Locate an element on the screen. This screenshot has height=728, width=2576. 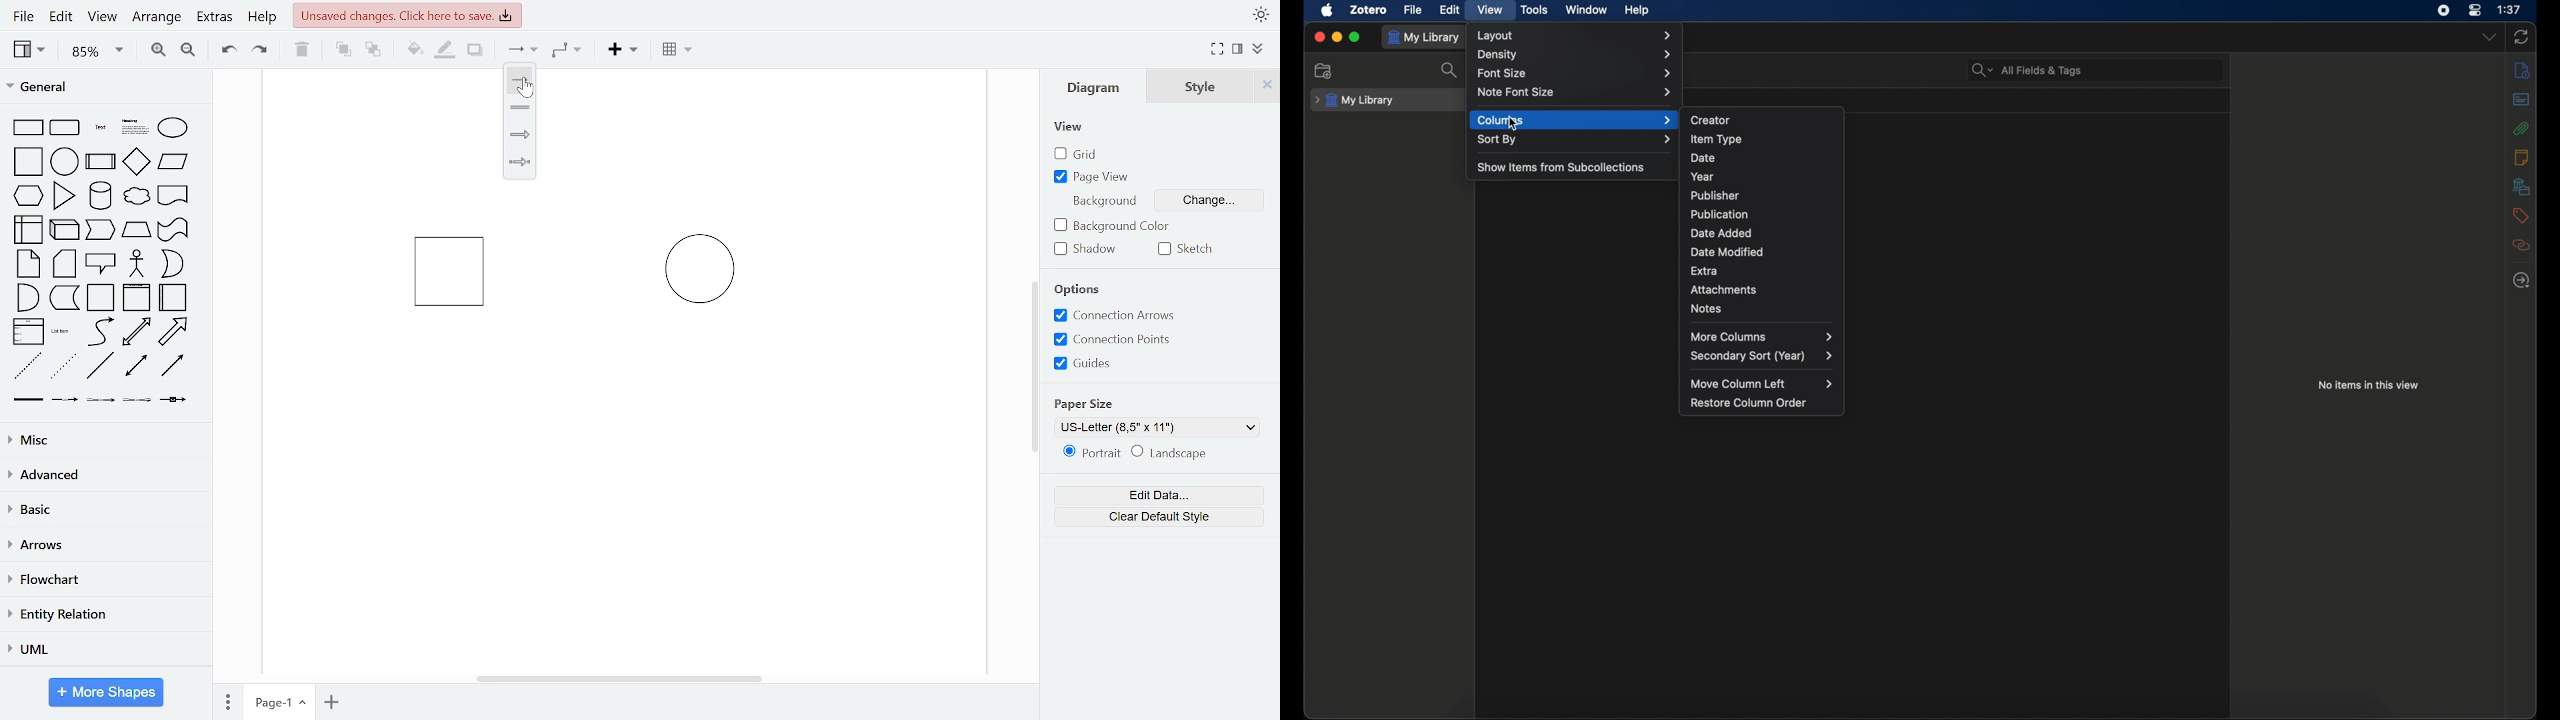
vertical container is located at coordinates (136, 298).